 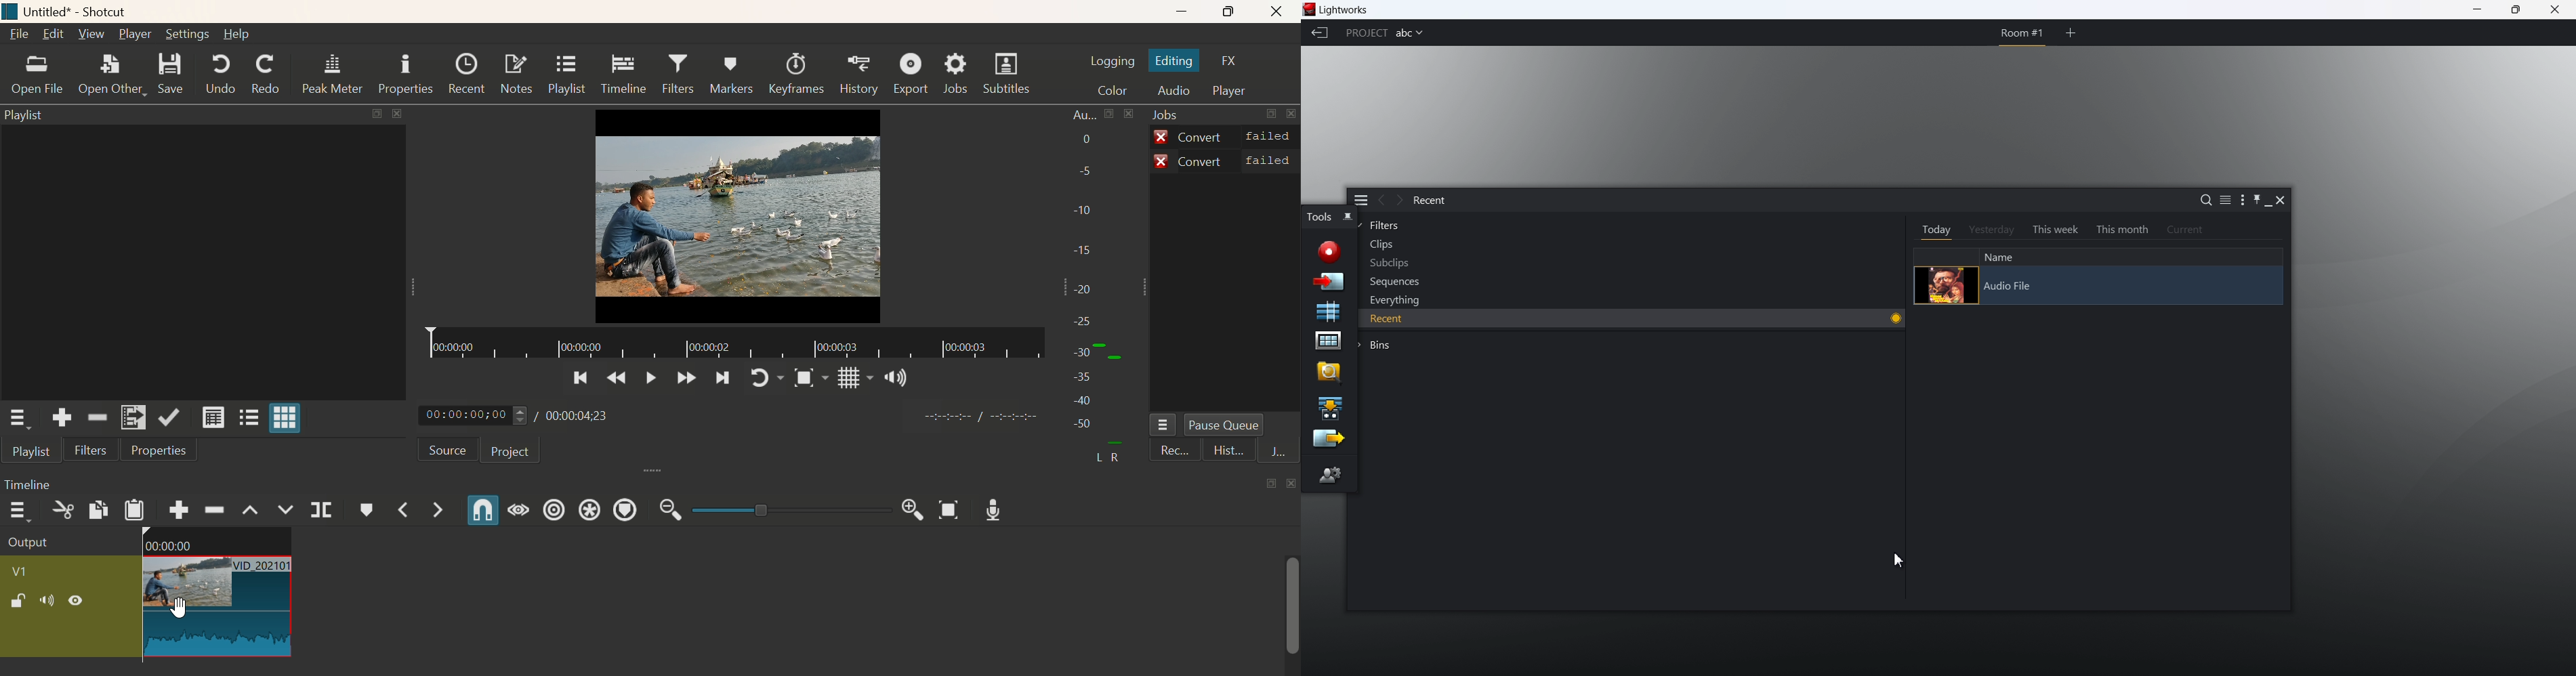 I want to click on everything, so click(x=1391, y=299).